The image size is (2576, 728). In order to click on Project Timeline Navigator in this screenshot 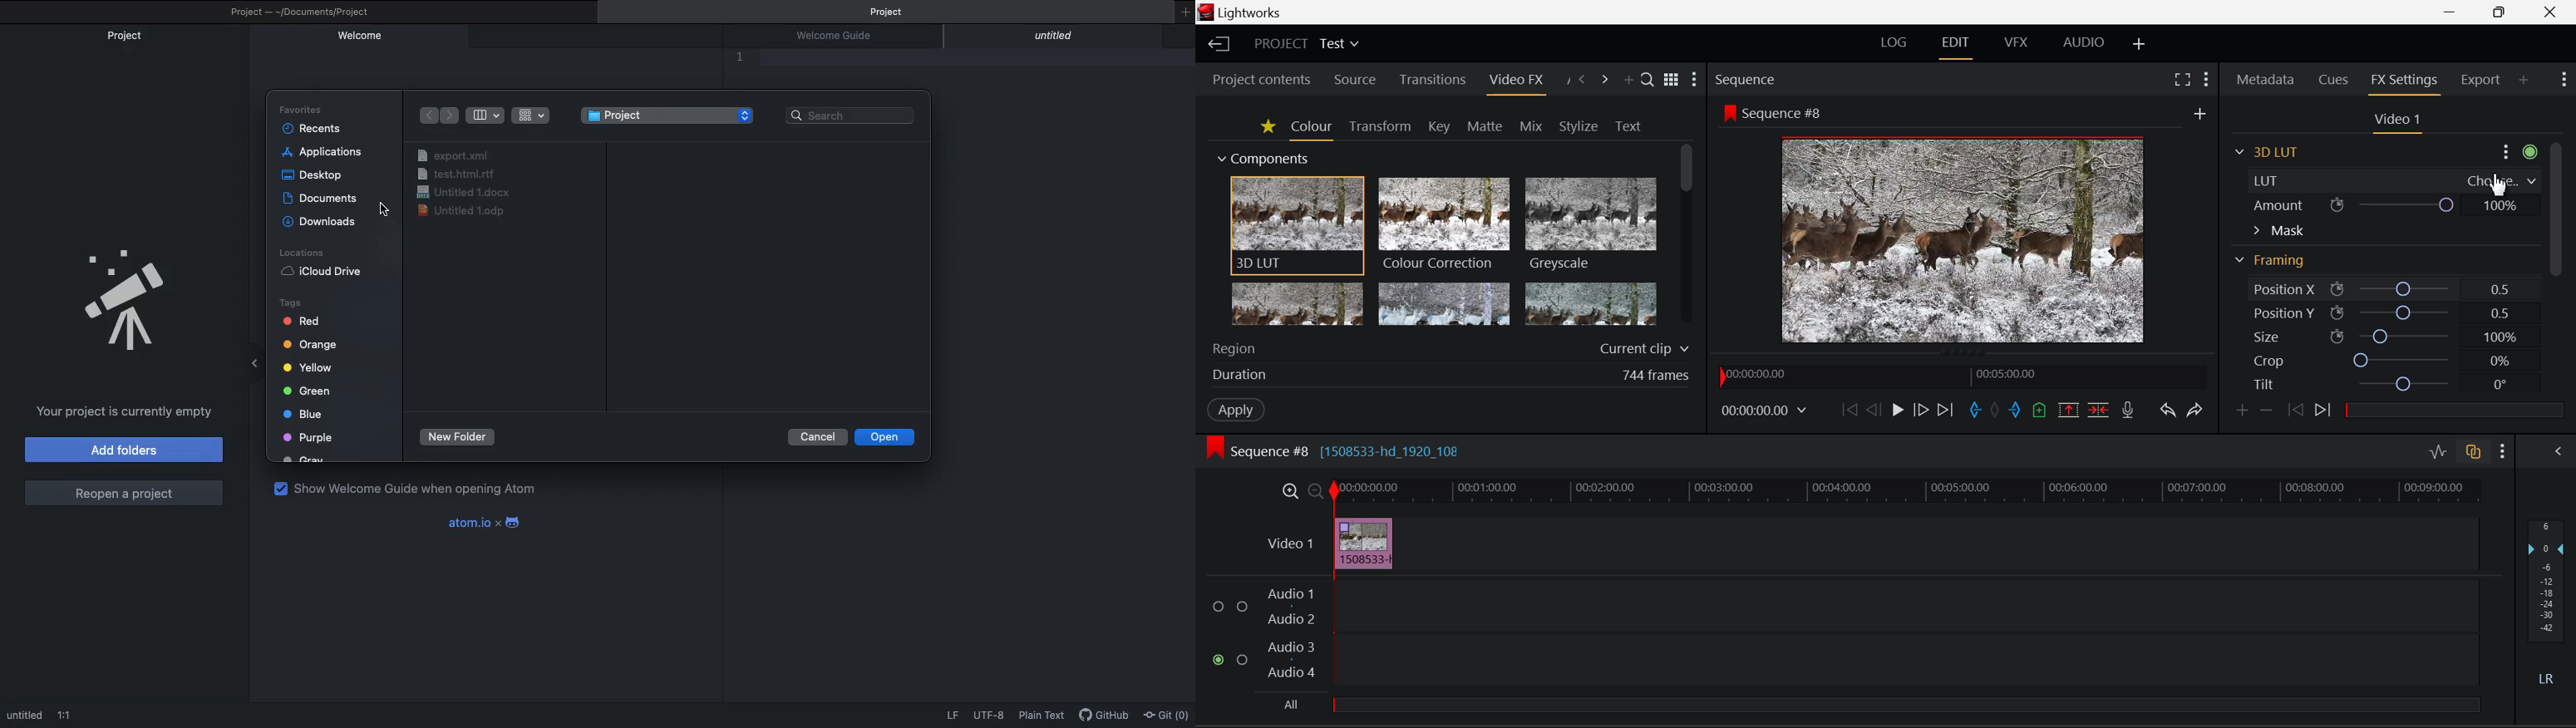, I will do `click(1961, 377)`.